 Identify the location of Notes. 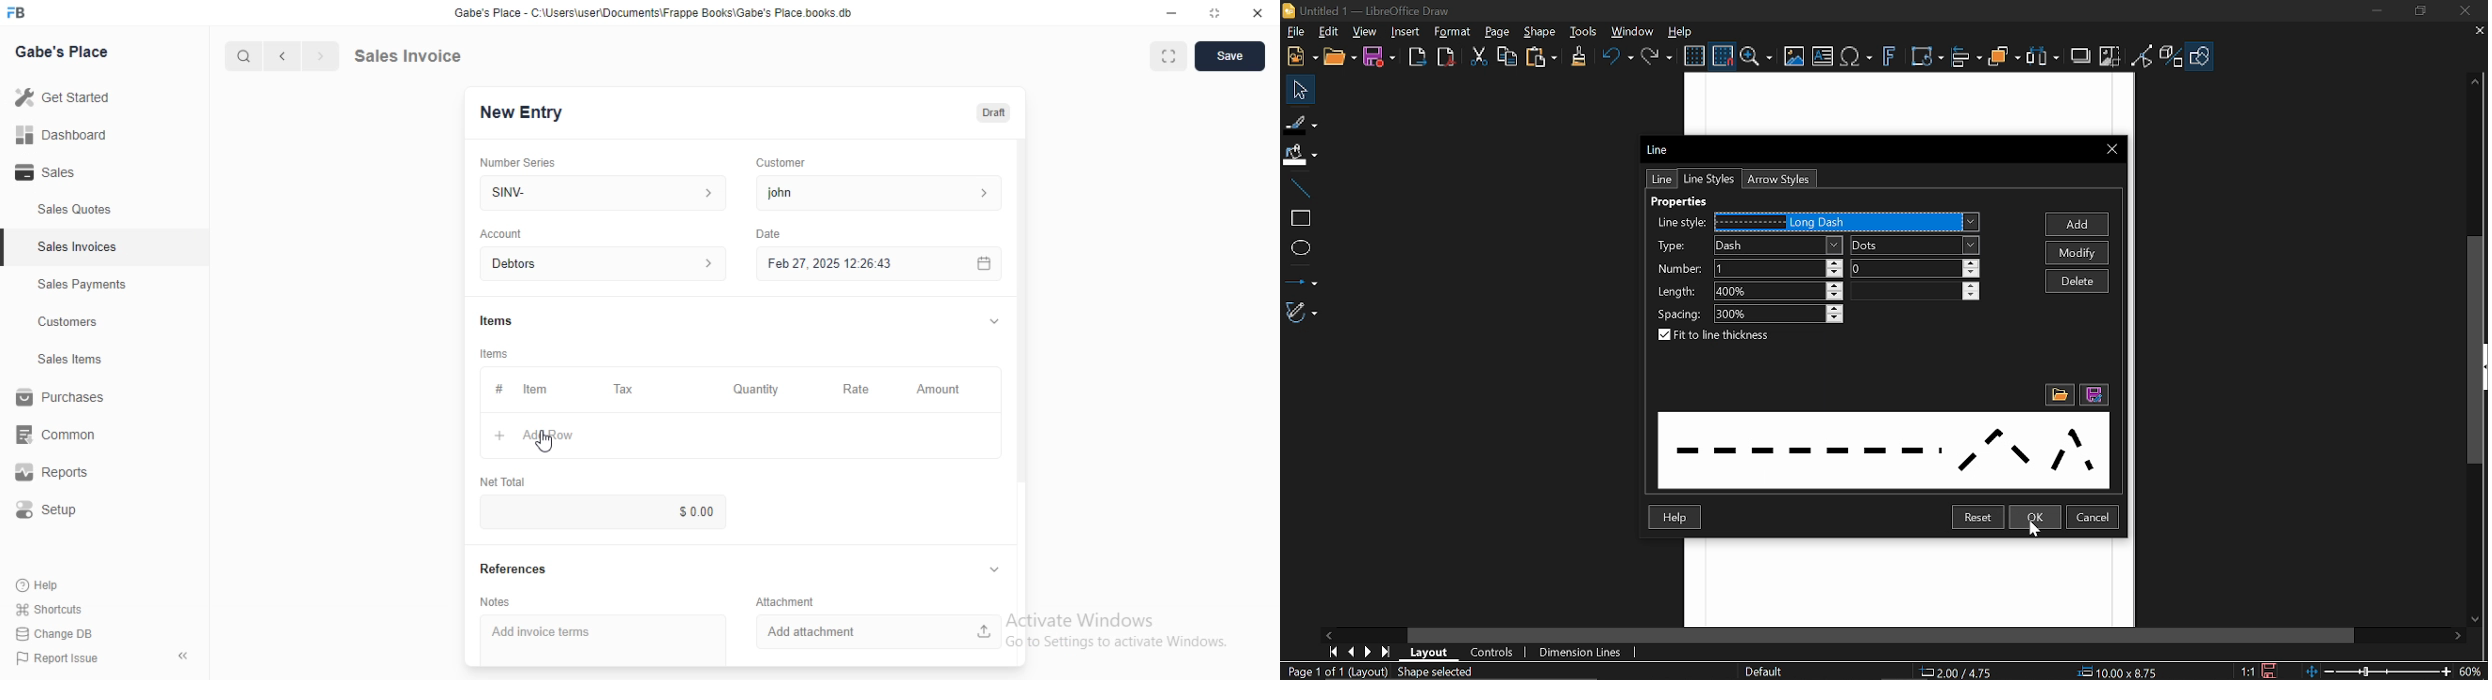
(496, 600).